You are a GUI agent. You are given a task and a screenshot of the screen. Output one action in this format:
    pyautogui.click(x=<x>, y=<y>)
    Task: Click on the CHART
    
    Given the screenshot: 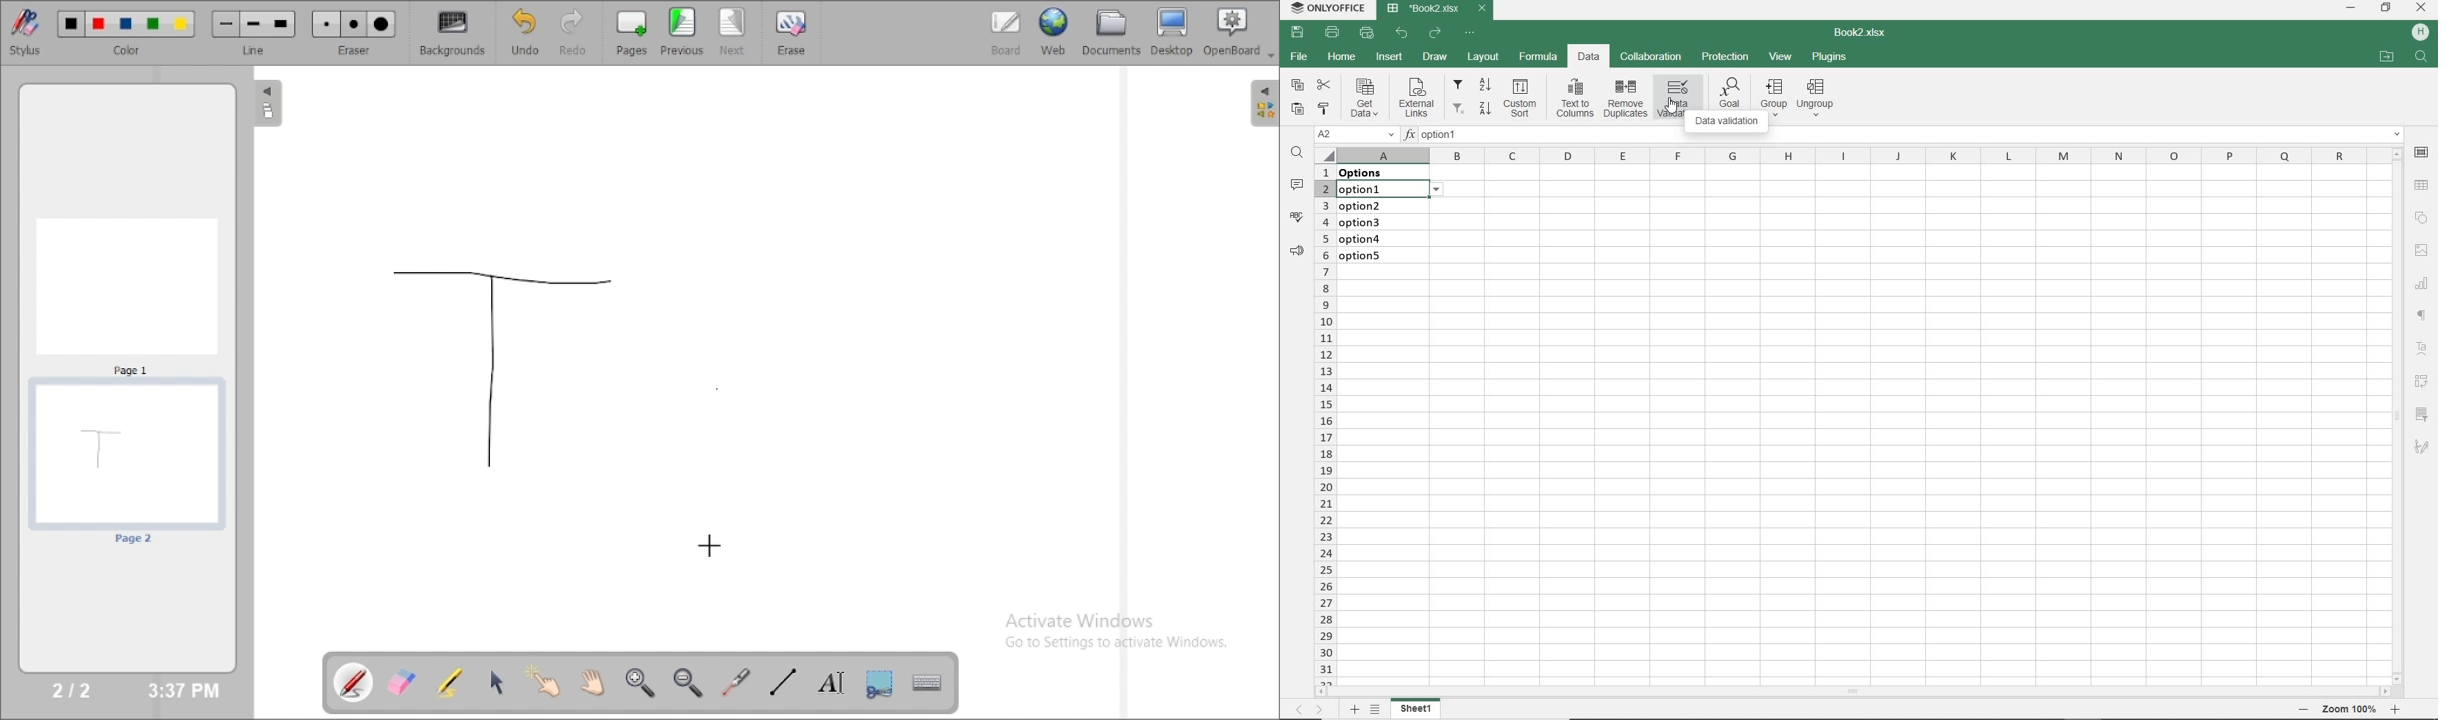 What is the action you would take?
    pyautogui.click(x=2423, y=286)
    